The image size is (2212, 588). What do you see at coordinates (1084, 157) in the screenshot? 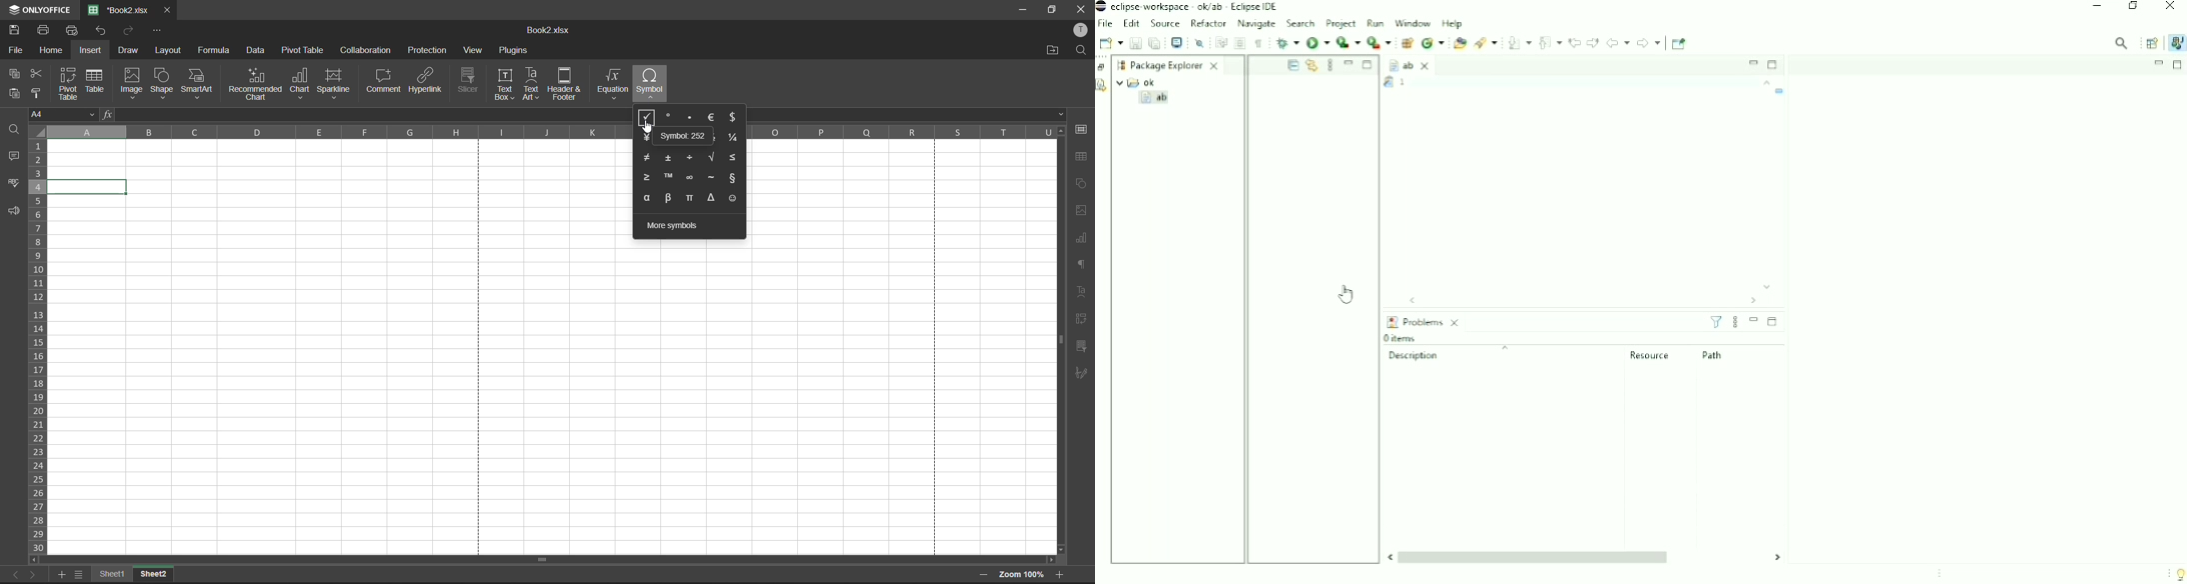
I see `table` at bounding box center [1084, 157].